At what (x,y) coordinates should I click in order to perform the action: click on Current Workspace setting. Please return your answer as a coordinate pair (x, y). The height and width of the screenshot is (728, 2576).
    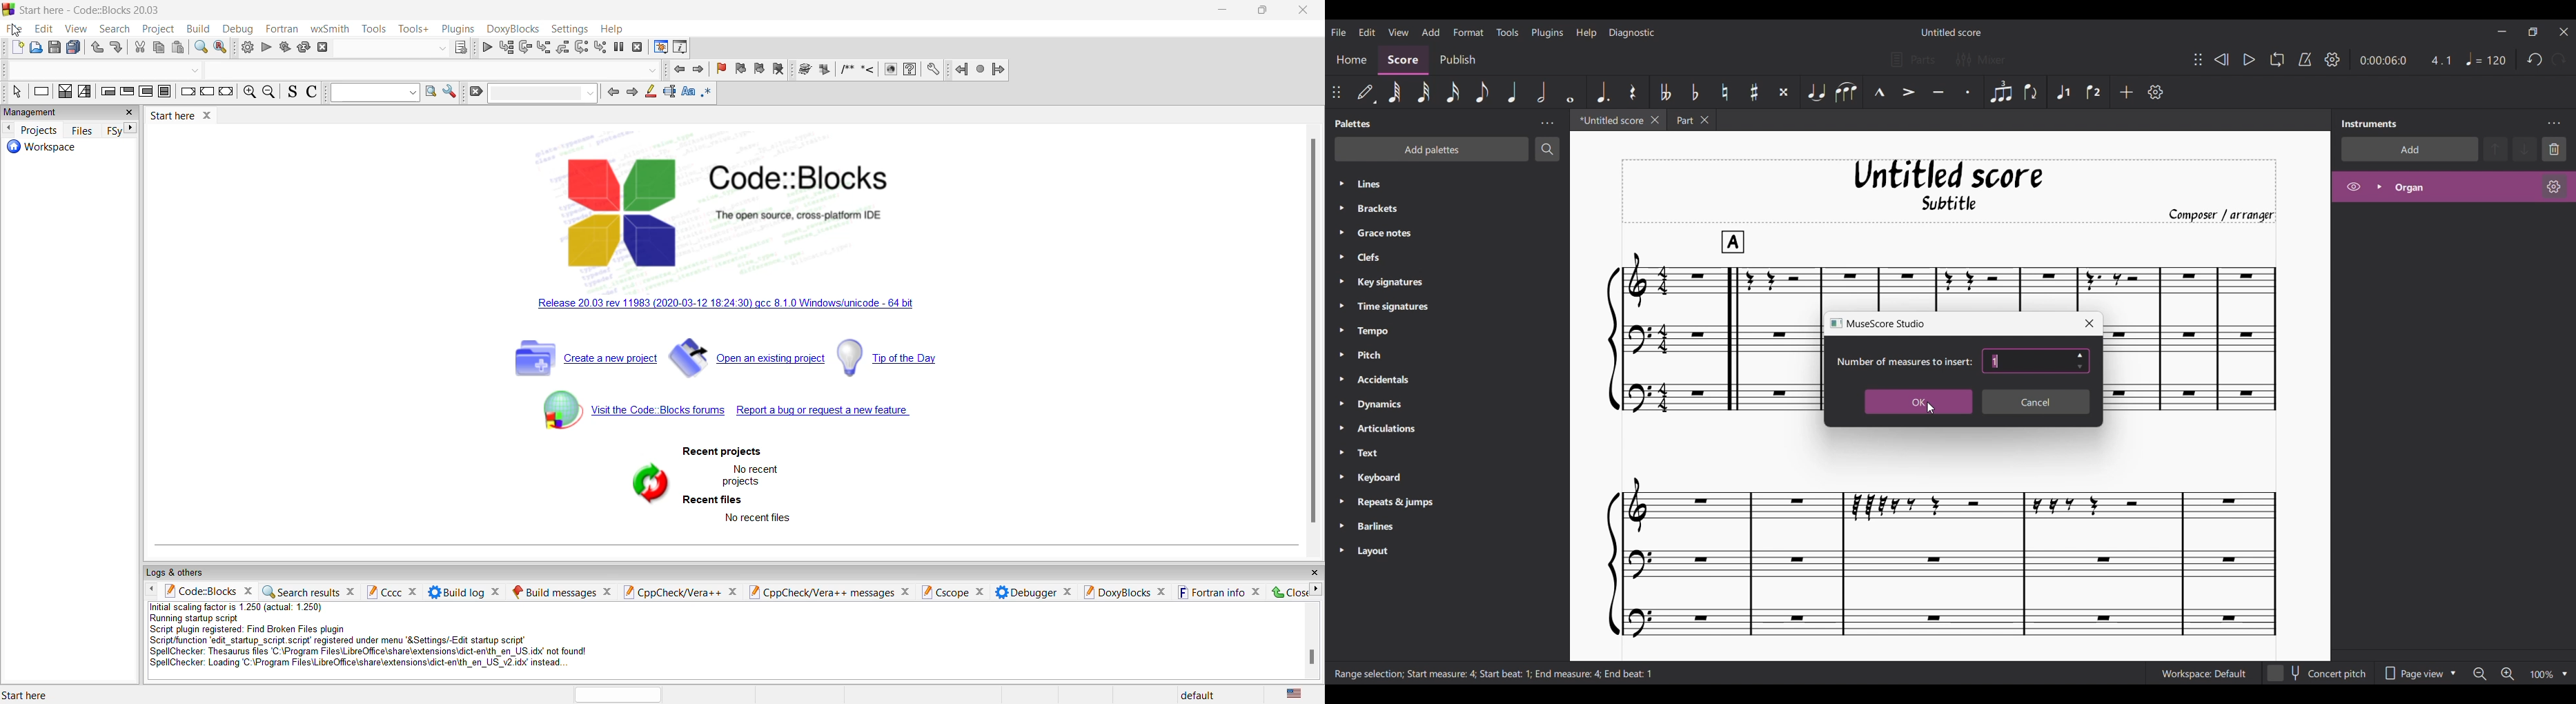
    Looking at the image, I should click on (2203, 673).